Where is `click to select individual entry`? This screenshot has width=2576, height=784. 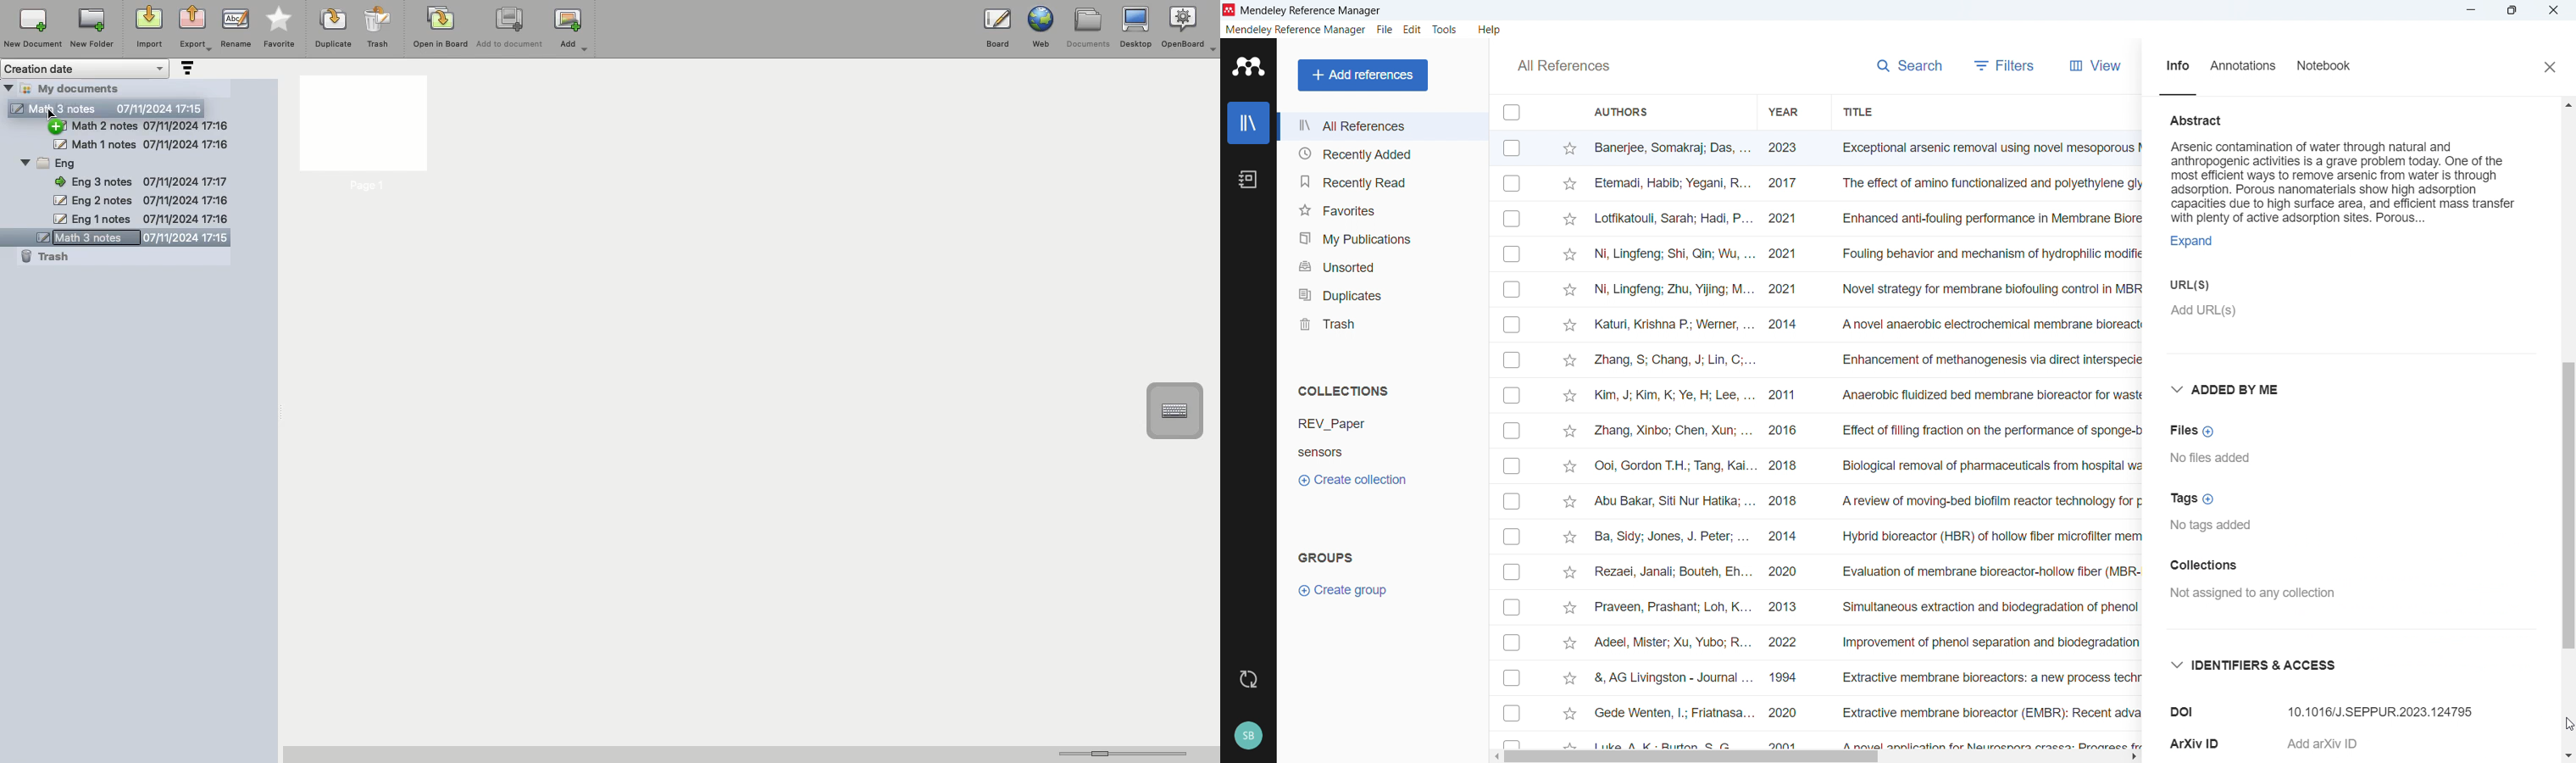
click to select individual entry is located at coordinates (1512, 714).